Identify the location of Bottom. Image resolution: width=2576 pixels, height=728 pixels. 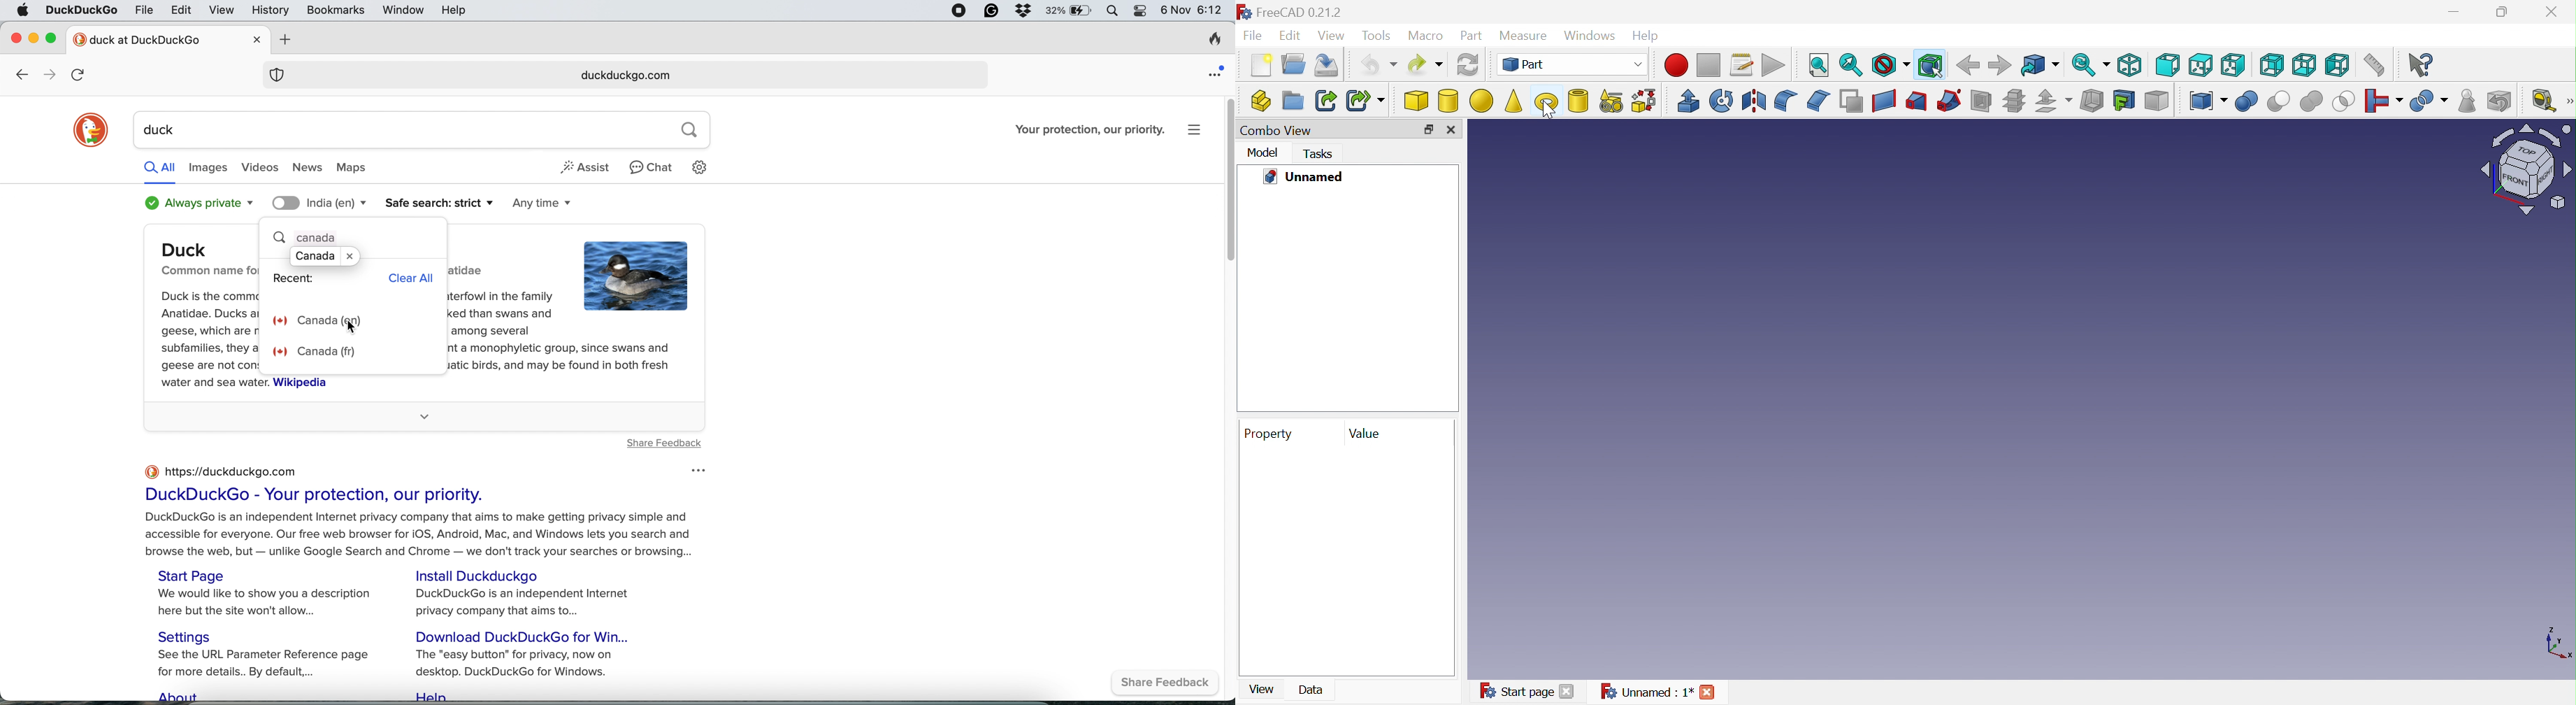
(2304, 65).